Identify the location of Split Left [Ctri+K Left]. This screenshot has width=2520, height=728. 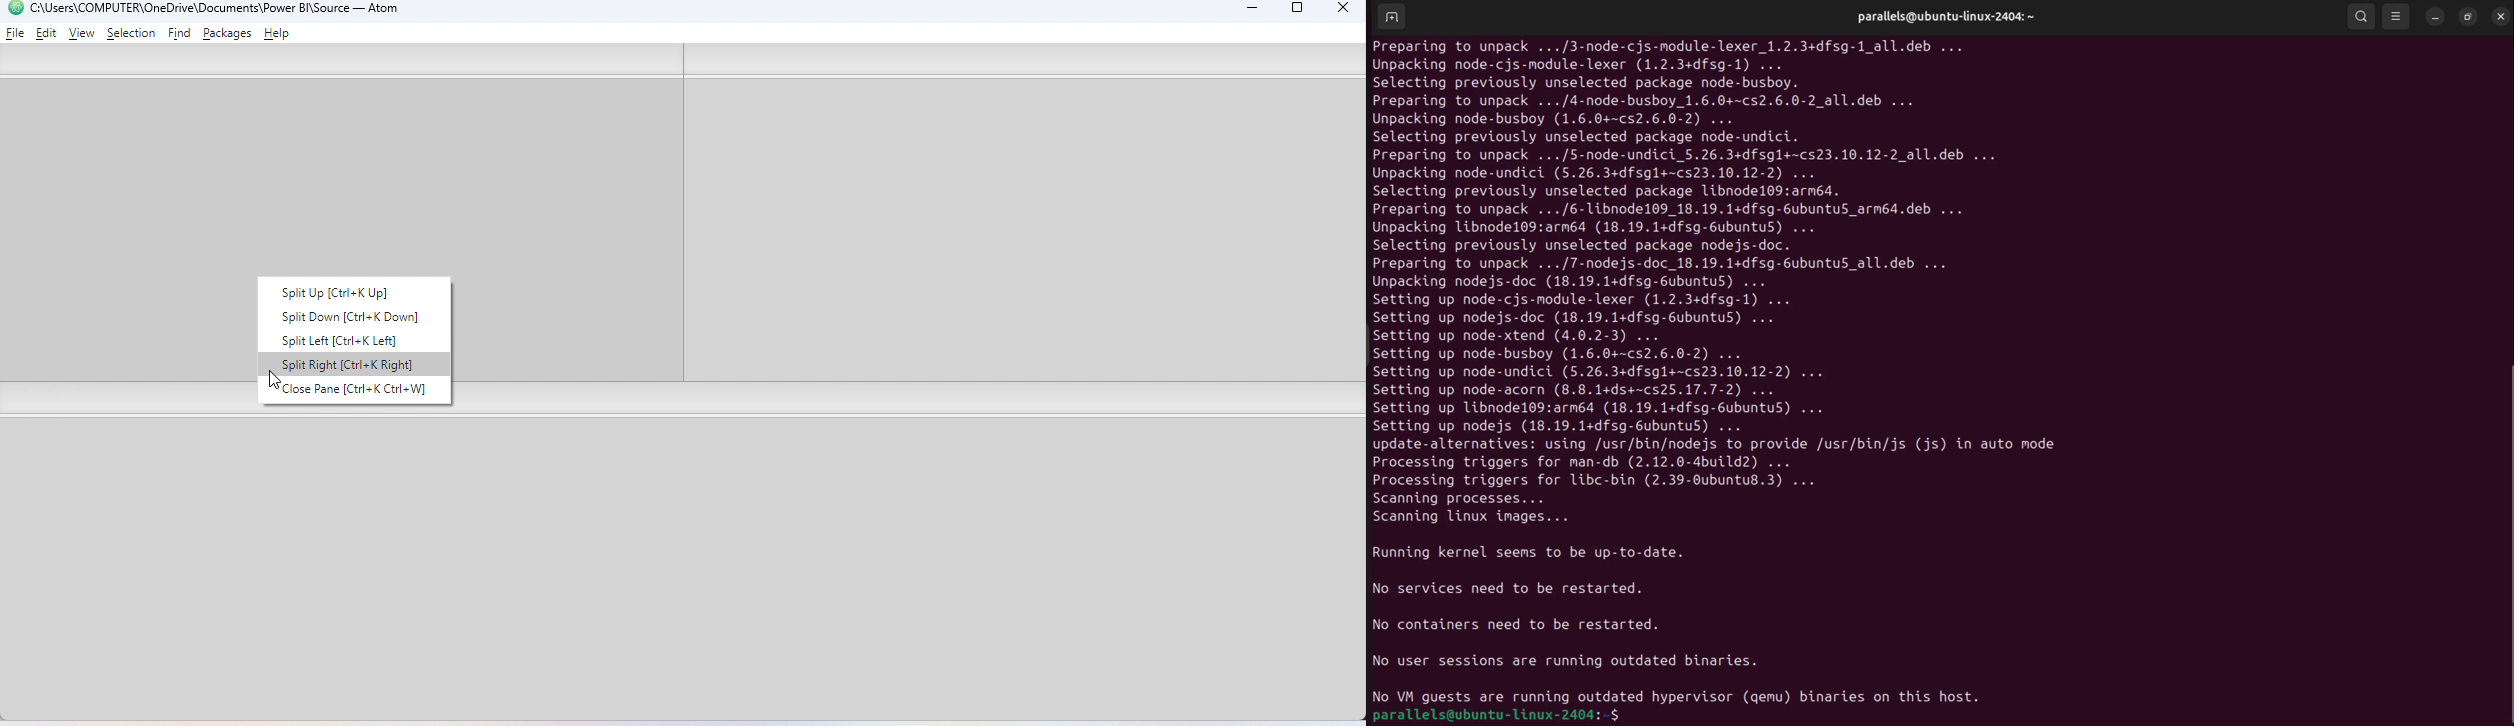
(351, 340).